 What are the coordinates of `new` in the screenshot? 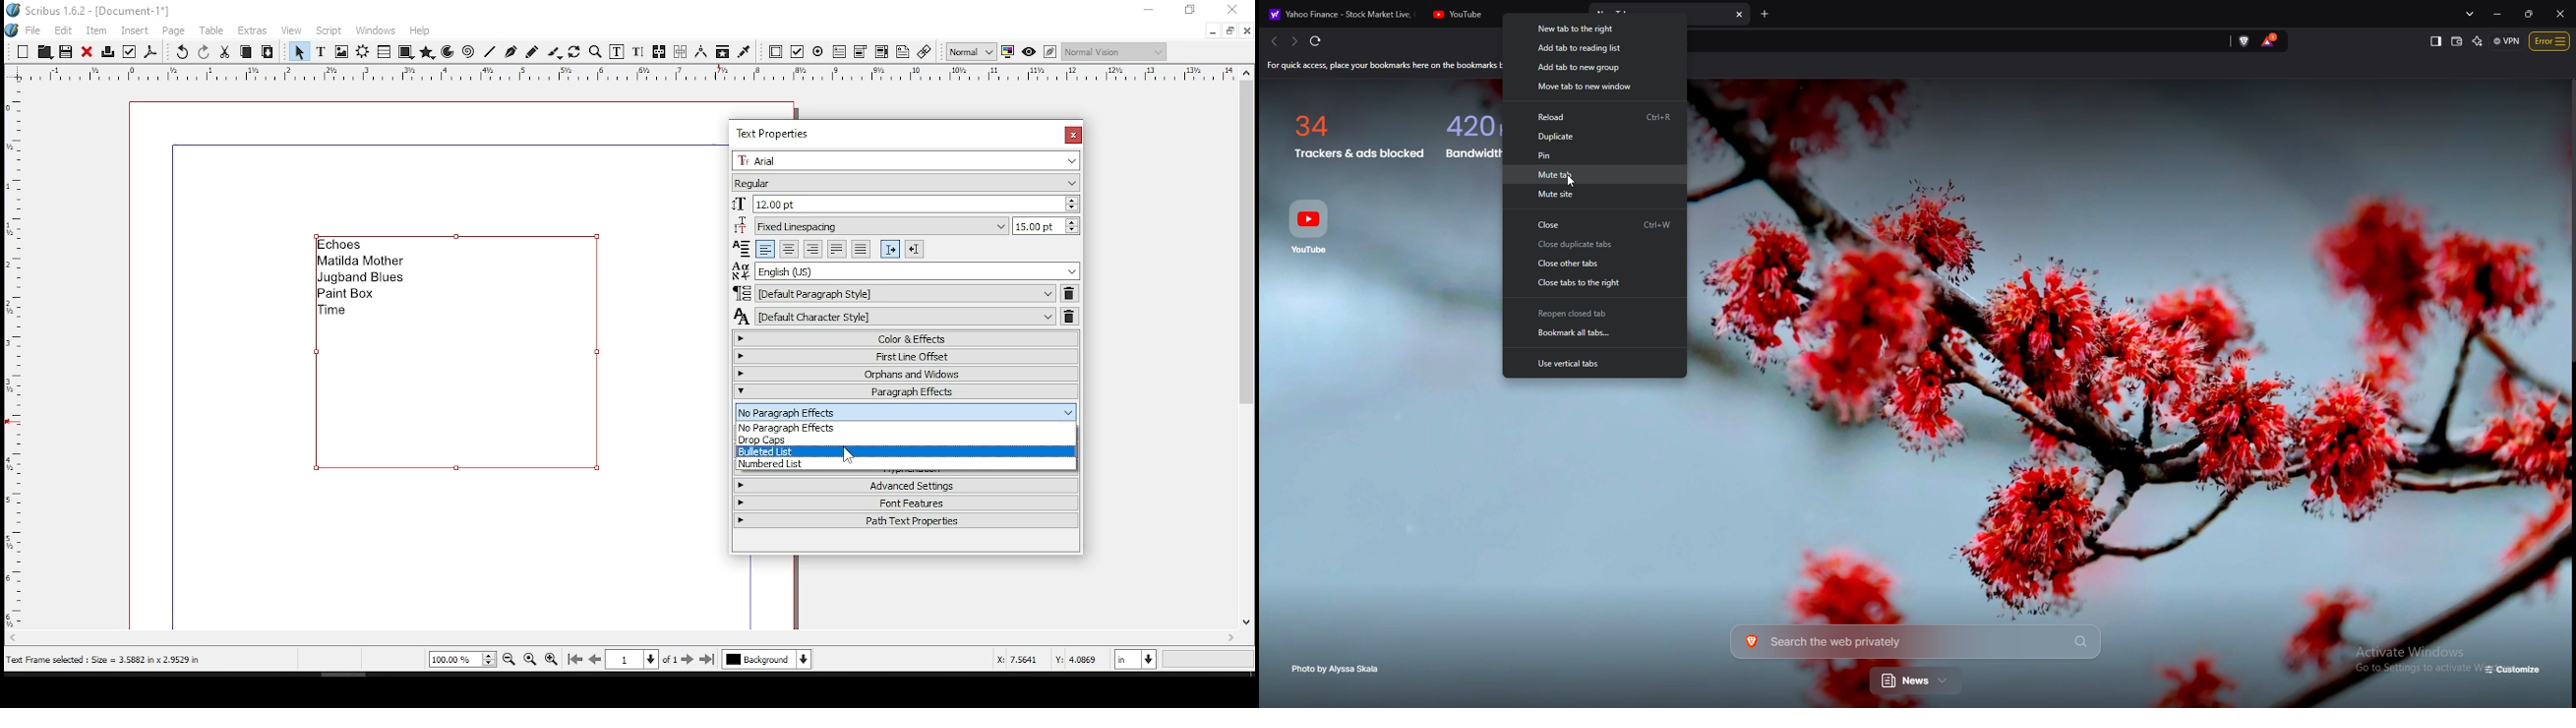 It's located at (23, 51).